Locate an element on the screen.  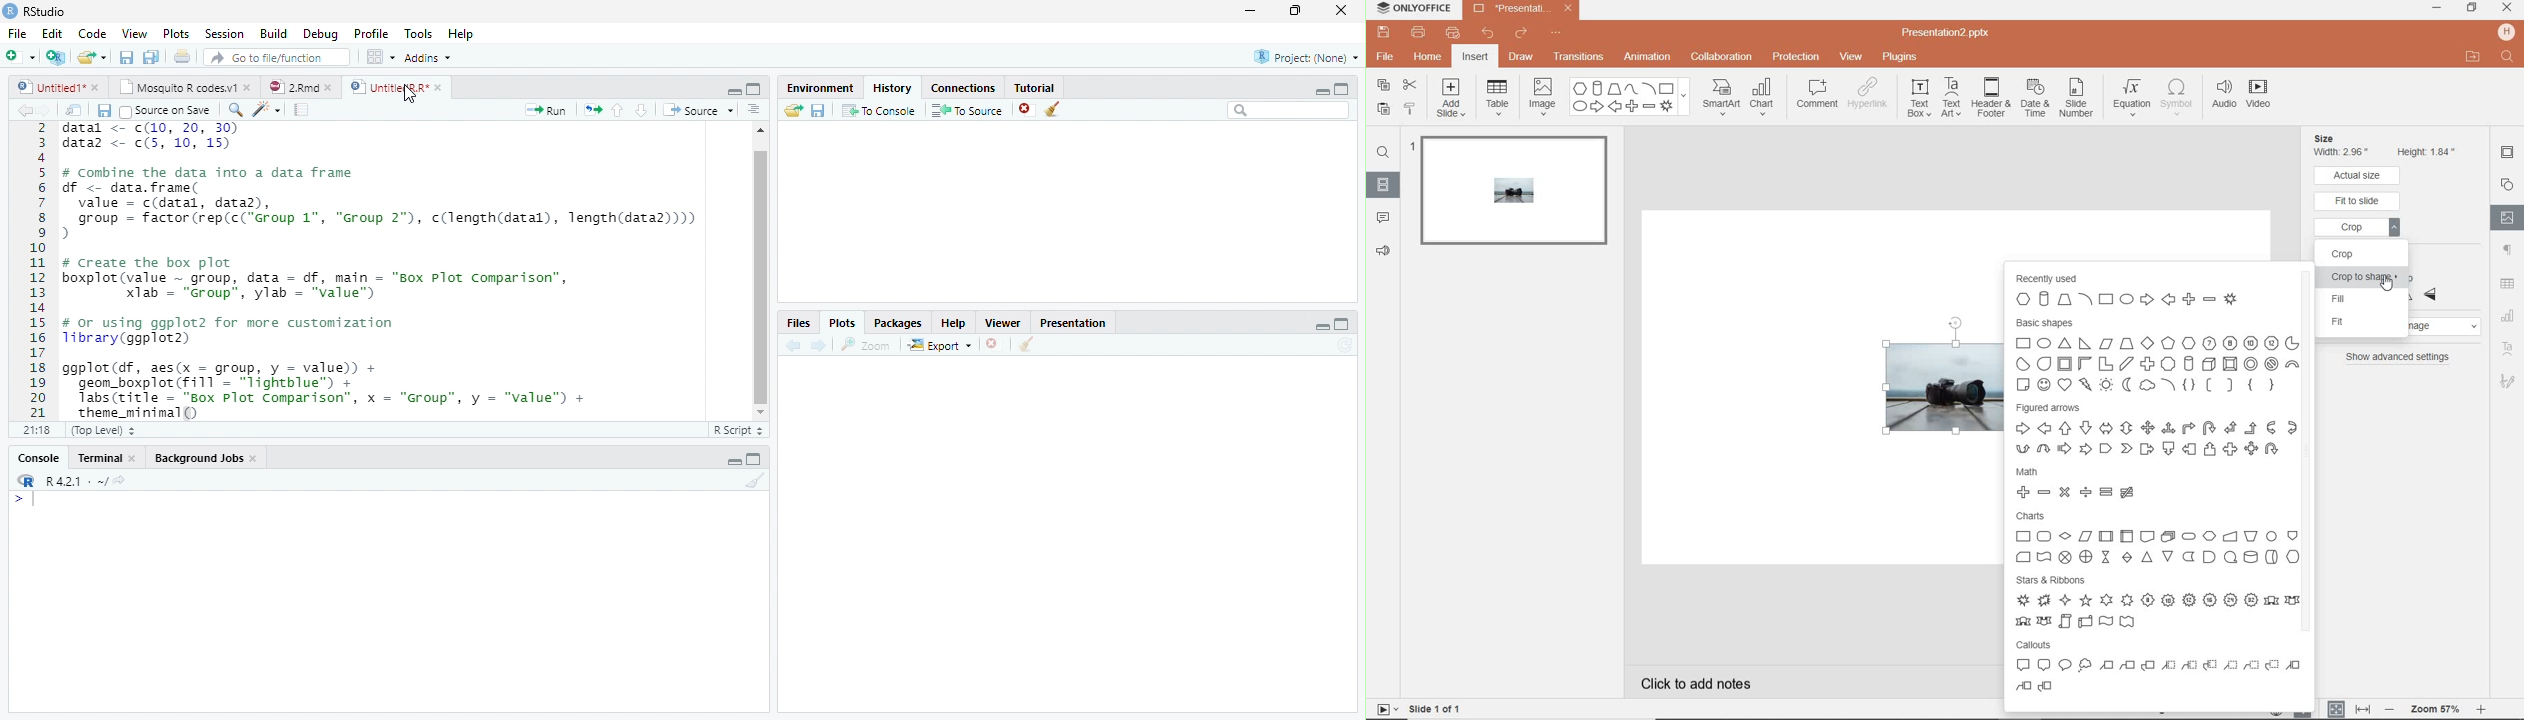
Addins is located at coordinates (426, 57).